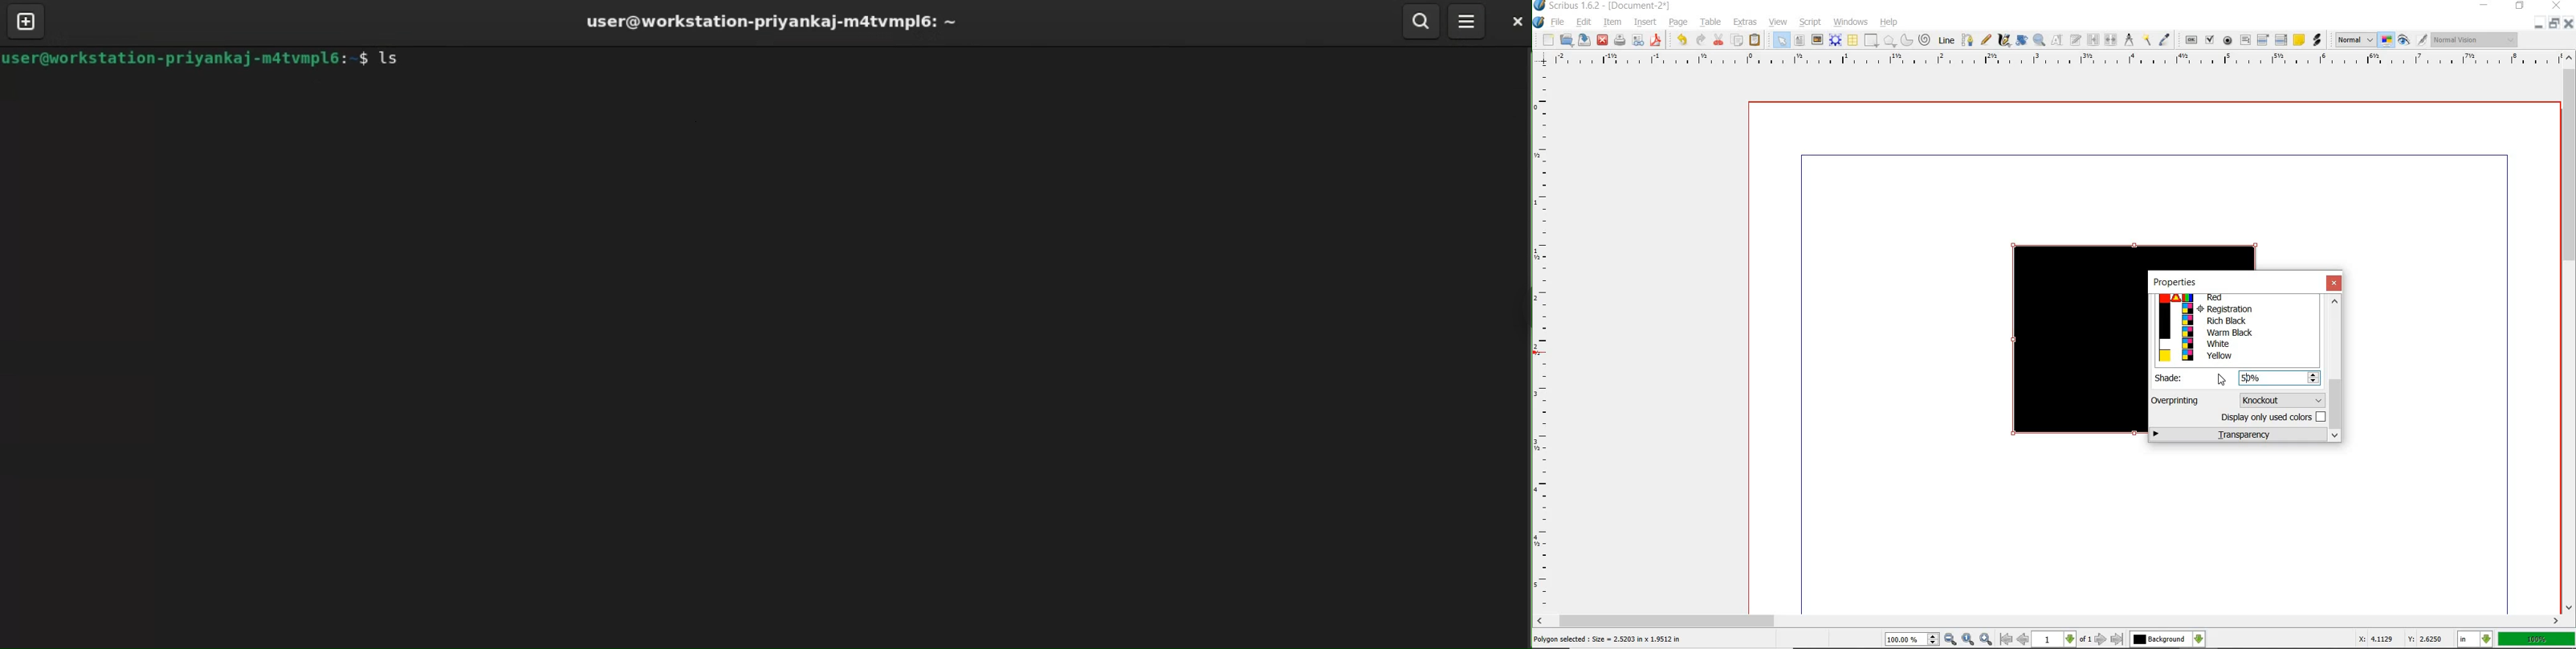 This screenshot has height=672, width=2576. Describe the element at coordinates (1912, 640) in the screenshot. I see `select current zoom level` at that location.